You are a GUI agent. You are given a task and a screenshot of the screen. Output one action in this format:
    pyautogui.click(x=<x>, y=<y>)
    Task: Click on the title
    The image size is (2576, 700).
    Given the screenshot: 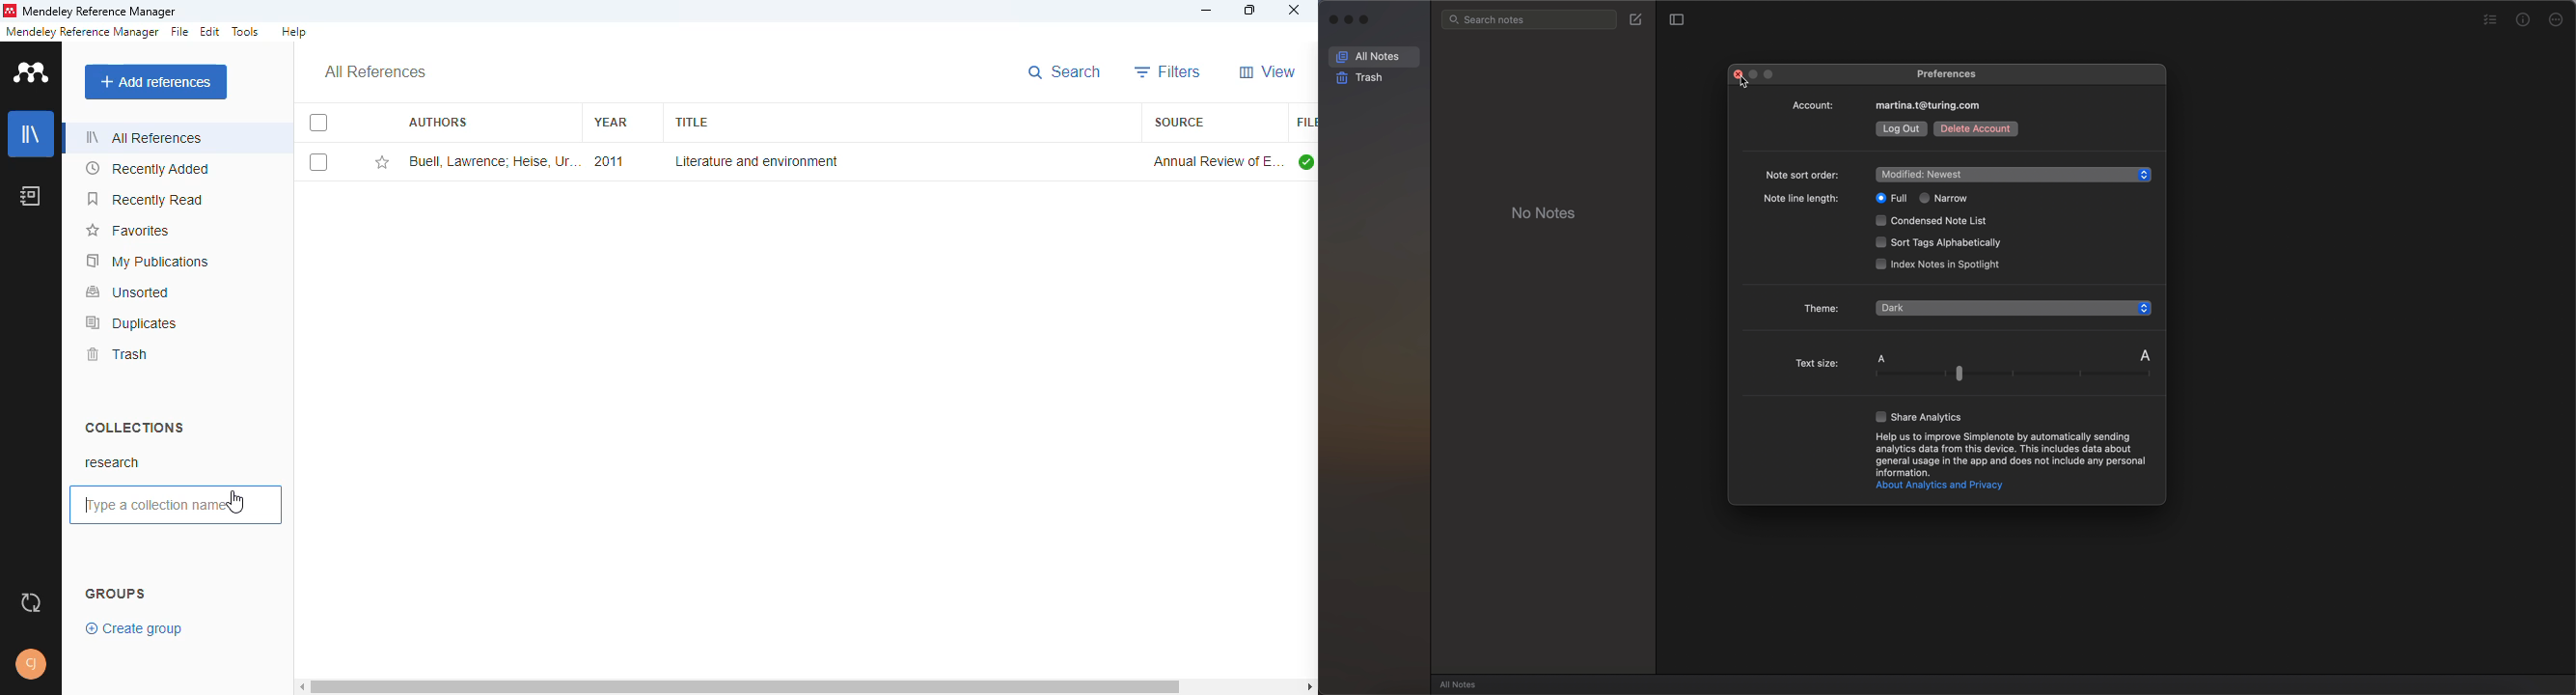 What is the action you would take?
    pyautogui.click(x=690, y=123)
    